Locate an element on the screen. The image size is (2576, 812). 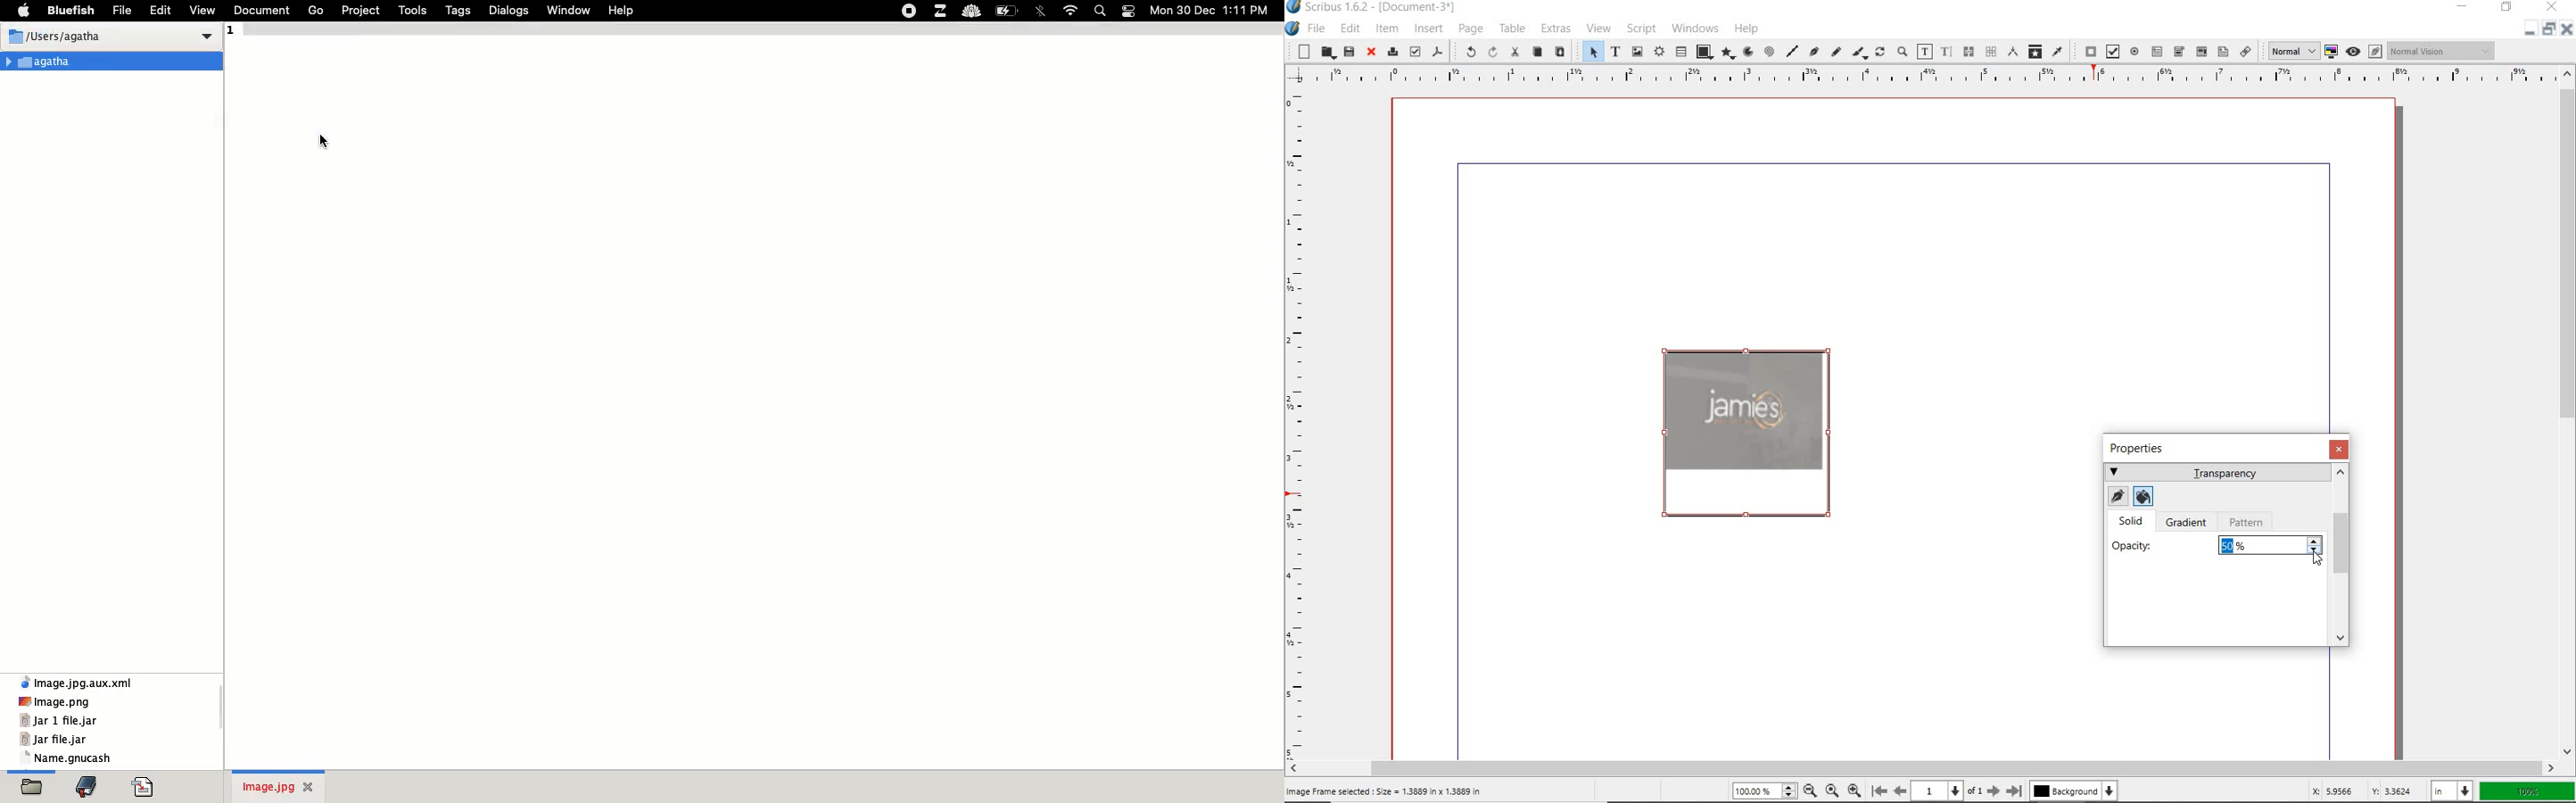
help is located at coordinates (623, 11).